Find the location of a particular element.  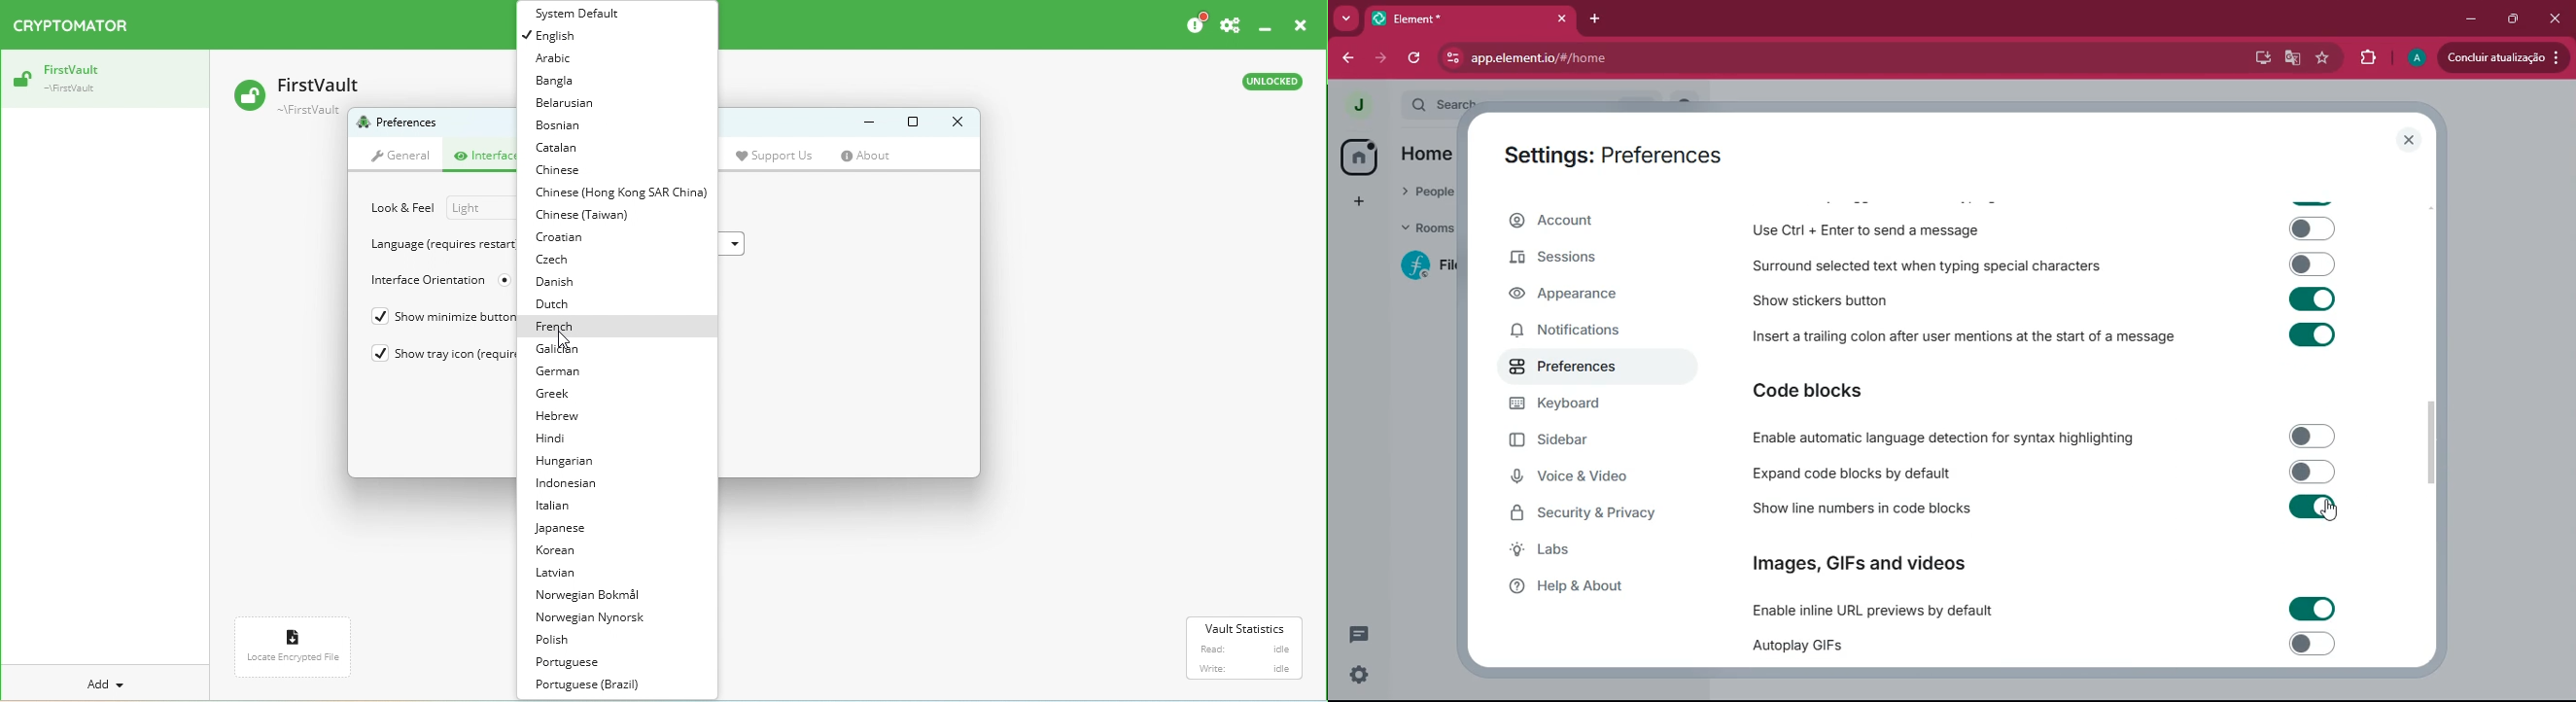

System default is located at coordinates (583, 13).